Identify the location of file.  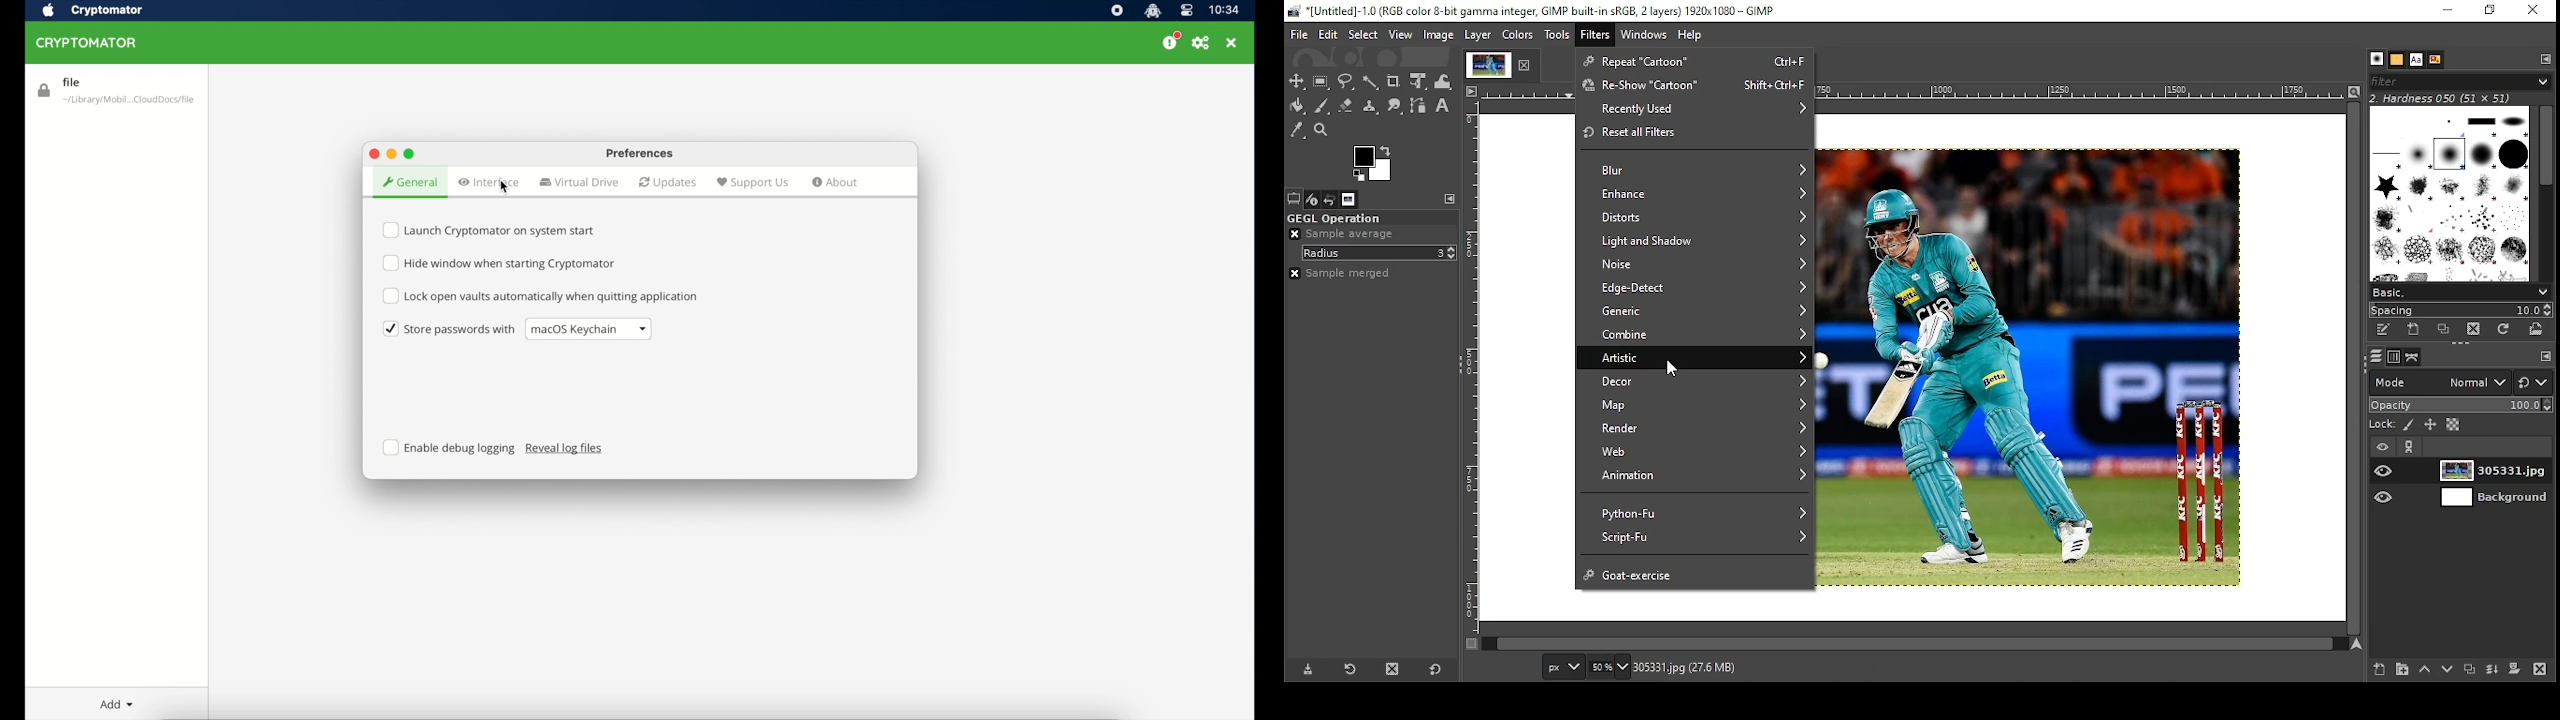
(1300, 35).